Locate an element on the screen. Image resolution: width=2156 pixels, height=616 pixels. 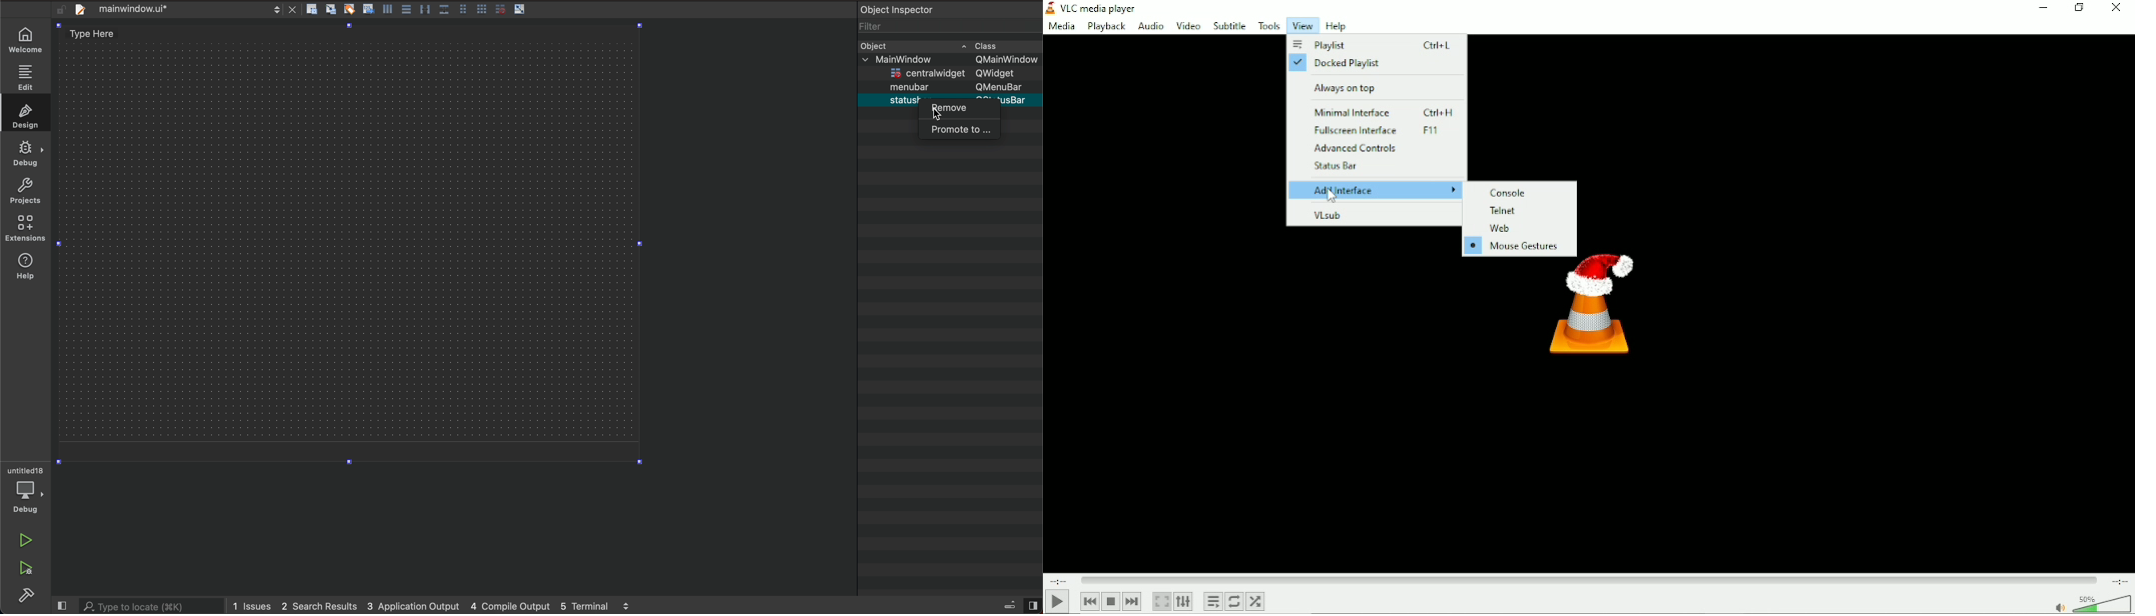
Docked playlist is located at coordinates (1374, 64).